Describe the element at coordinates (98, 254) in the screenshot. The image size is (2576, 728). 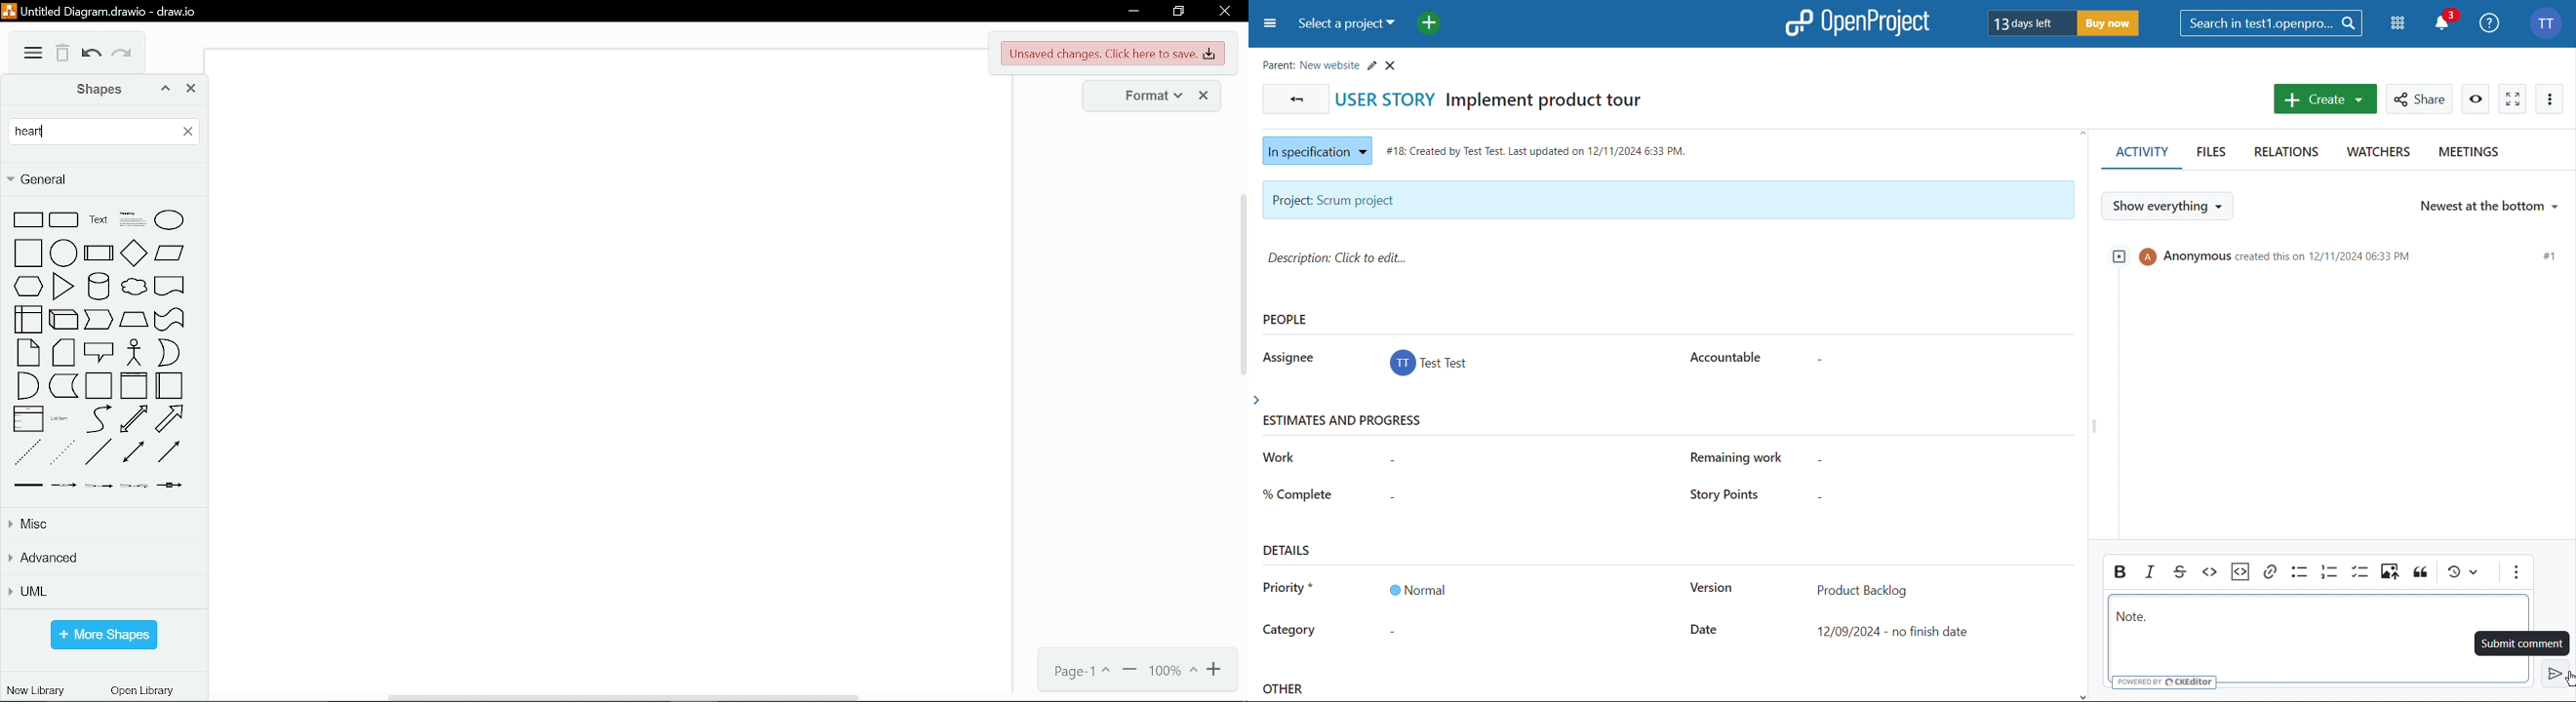
I see `process` at that location.